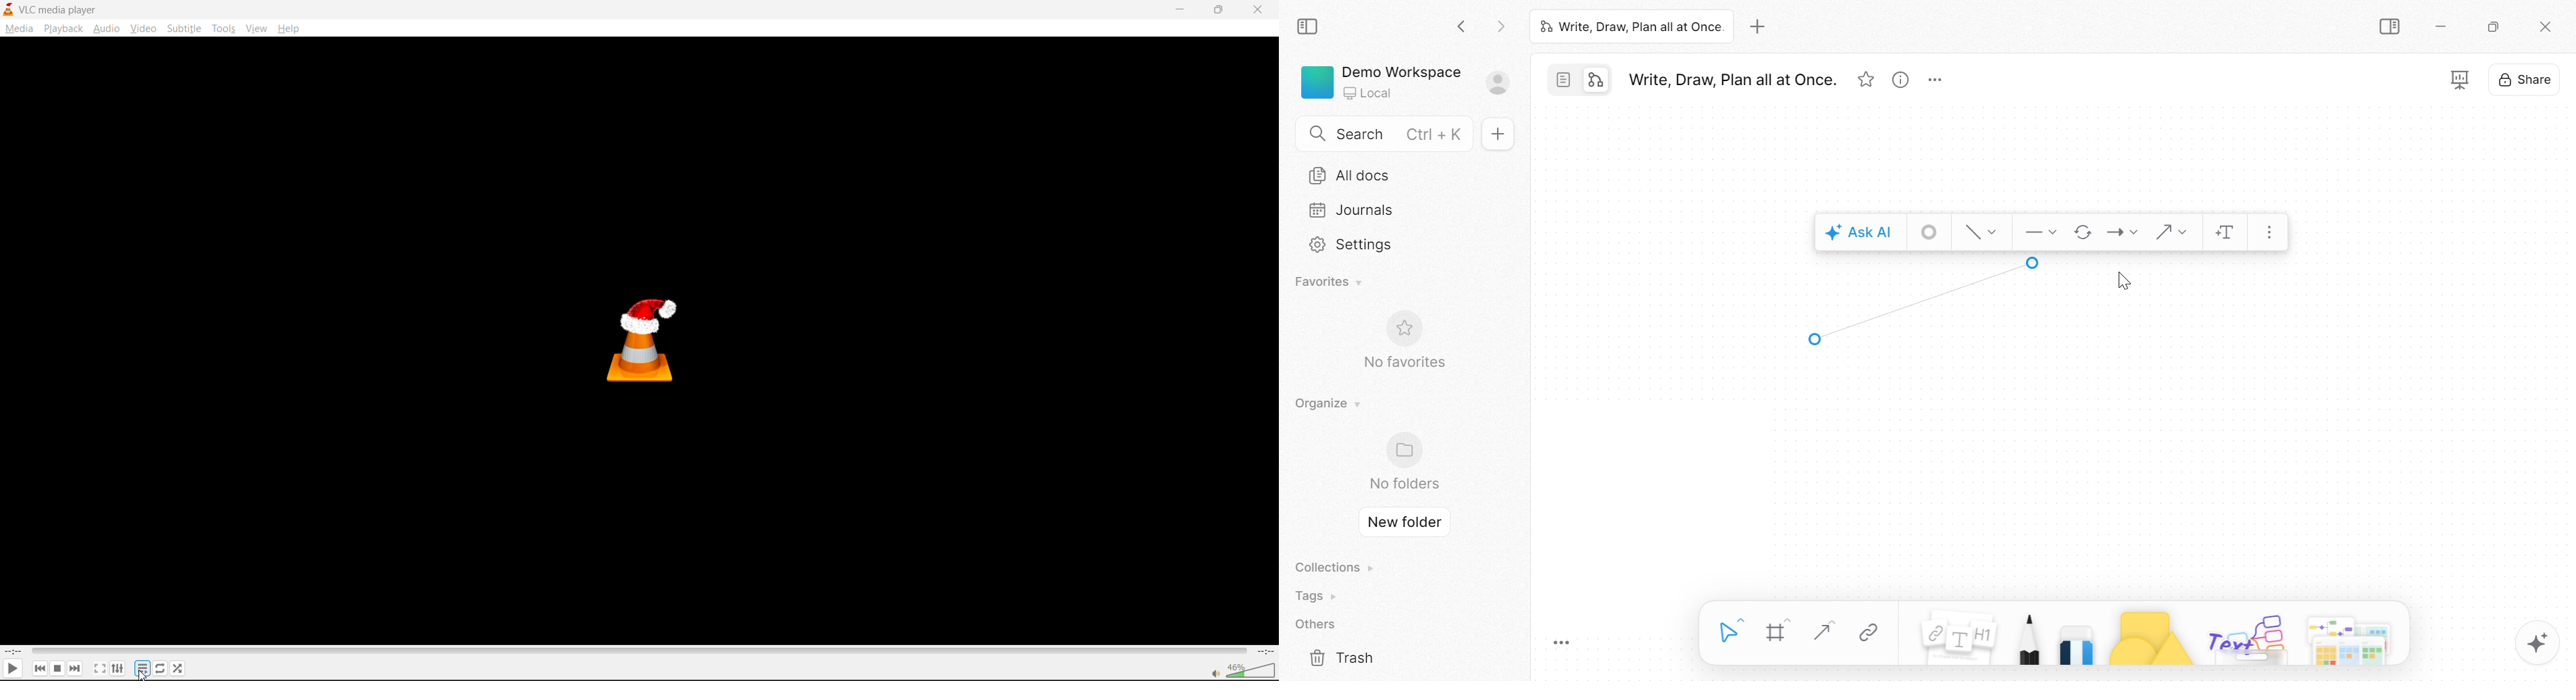 This screenshot has height=700, width=2576. What do you see at coordinates (1631, 26) in the screenshot?
I see `Write, Draw, Plan all at Once.` at bounding box center [1631, 26].